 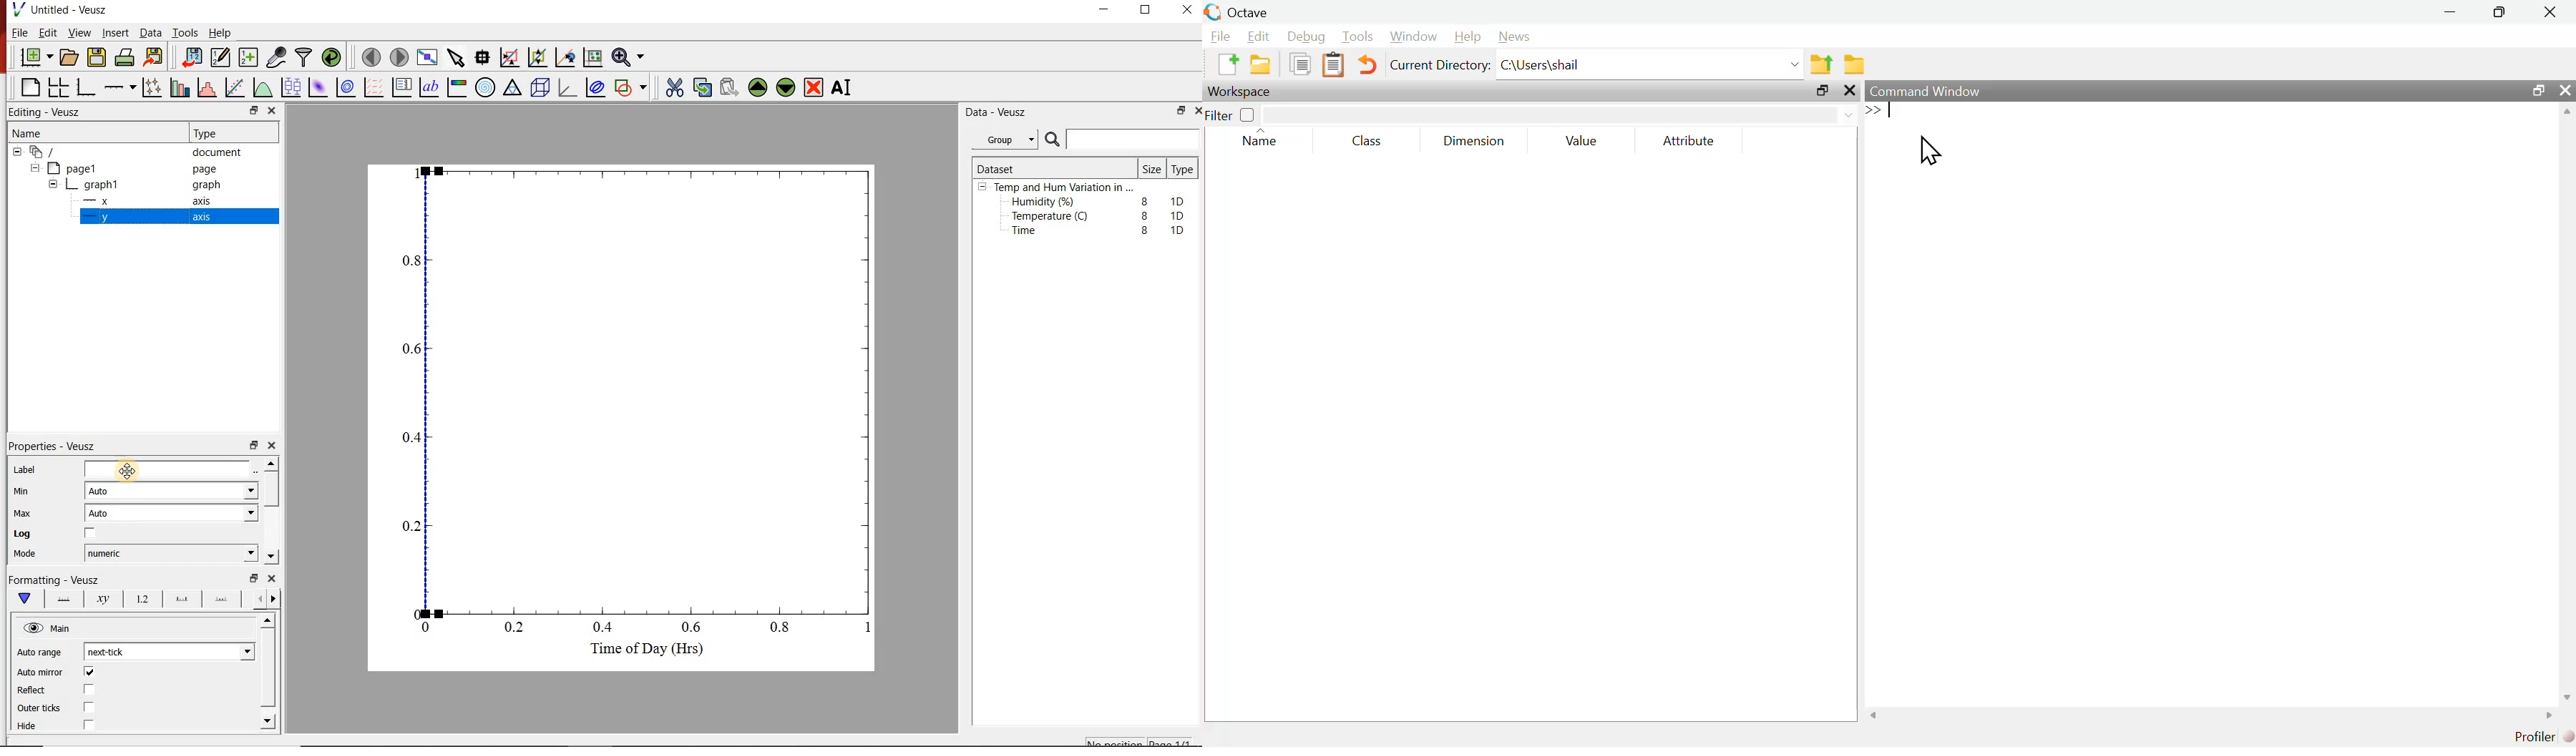 I want to click on scroll bar, so click(x=268, y=670).